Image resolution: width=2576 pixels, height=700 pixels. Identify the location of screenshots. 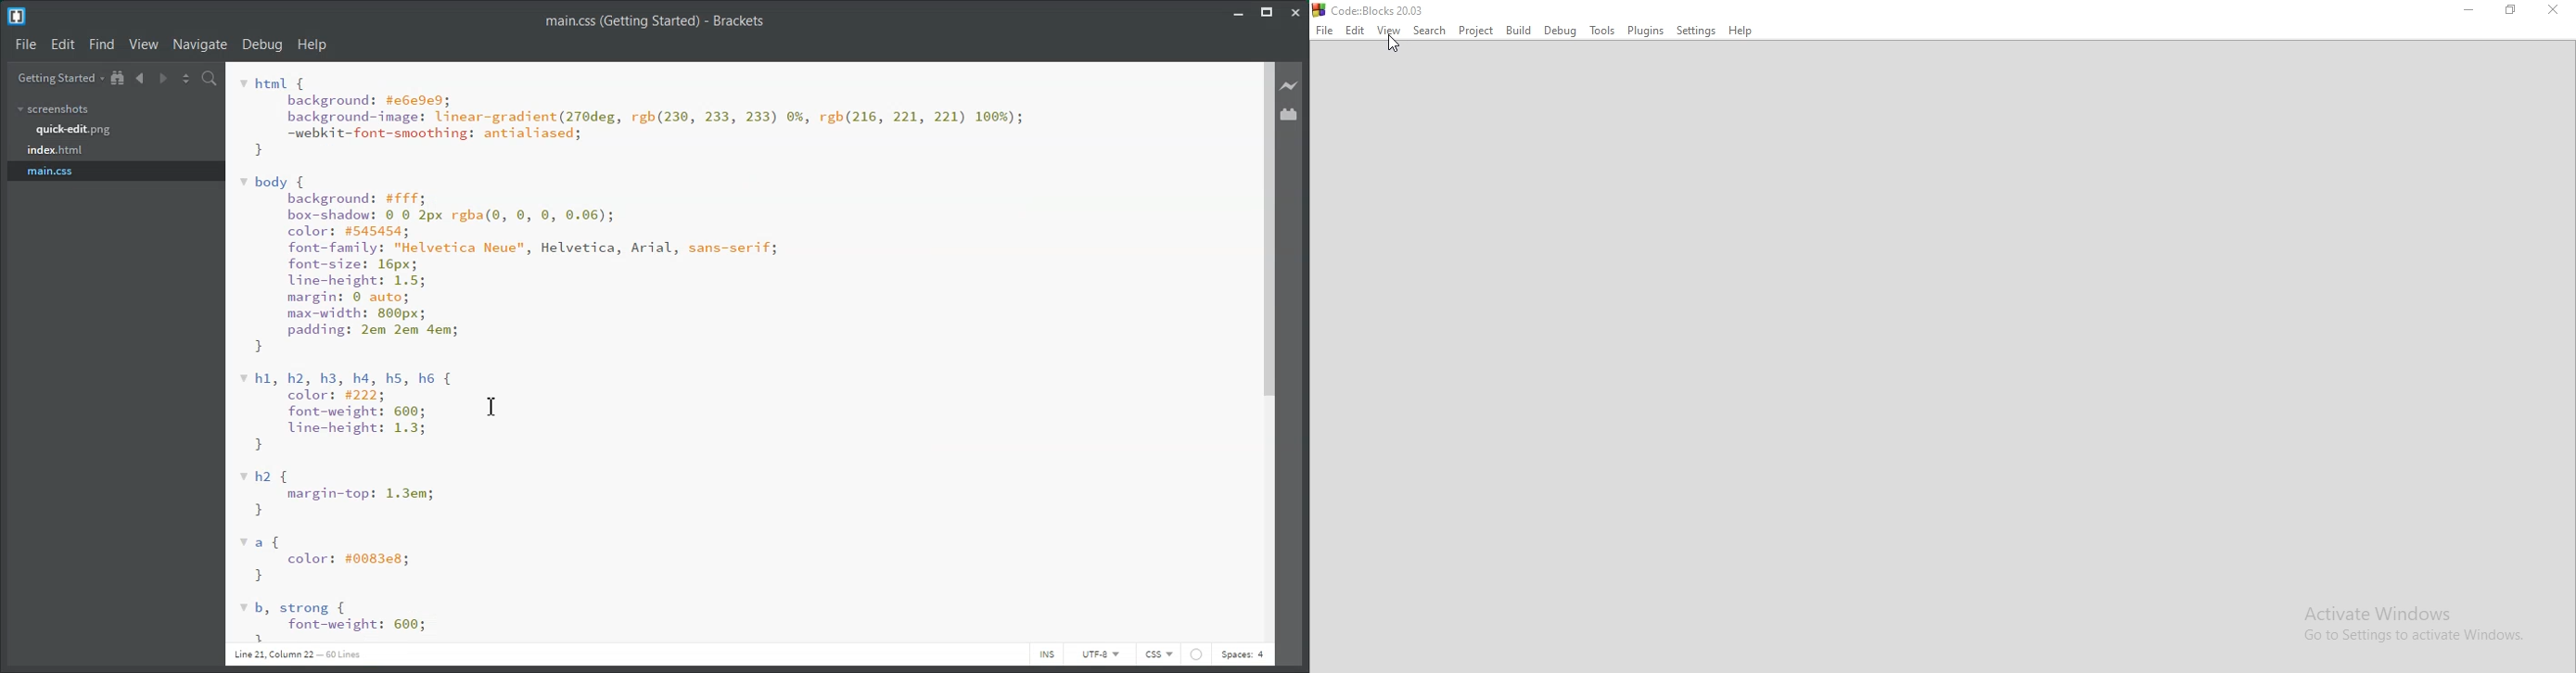
(55, 109).